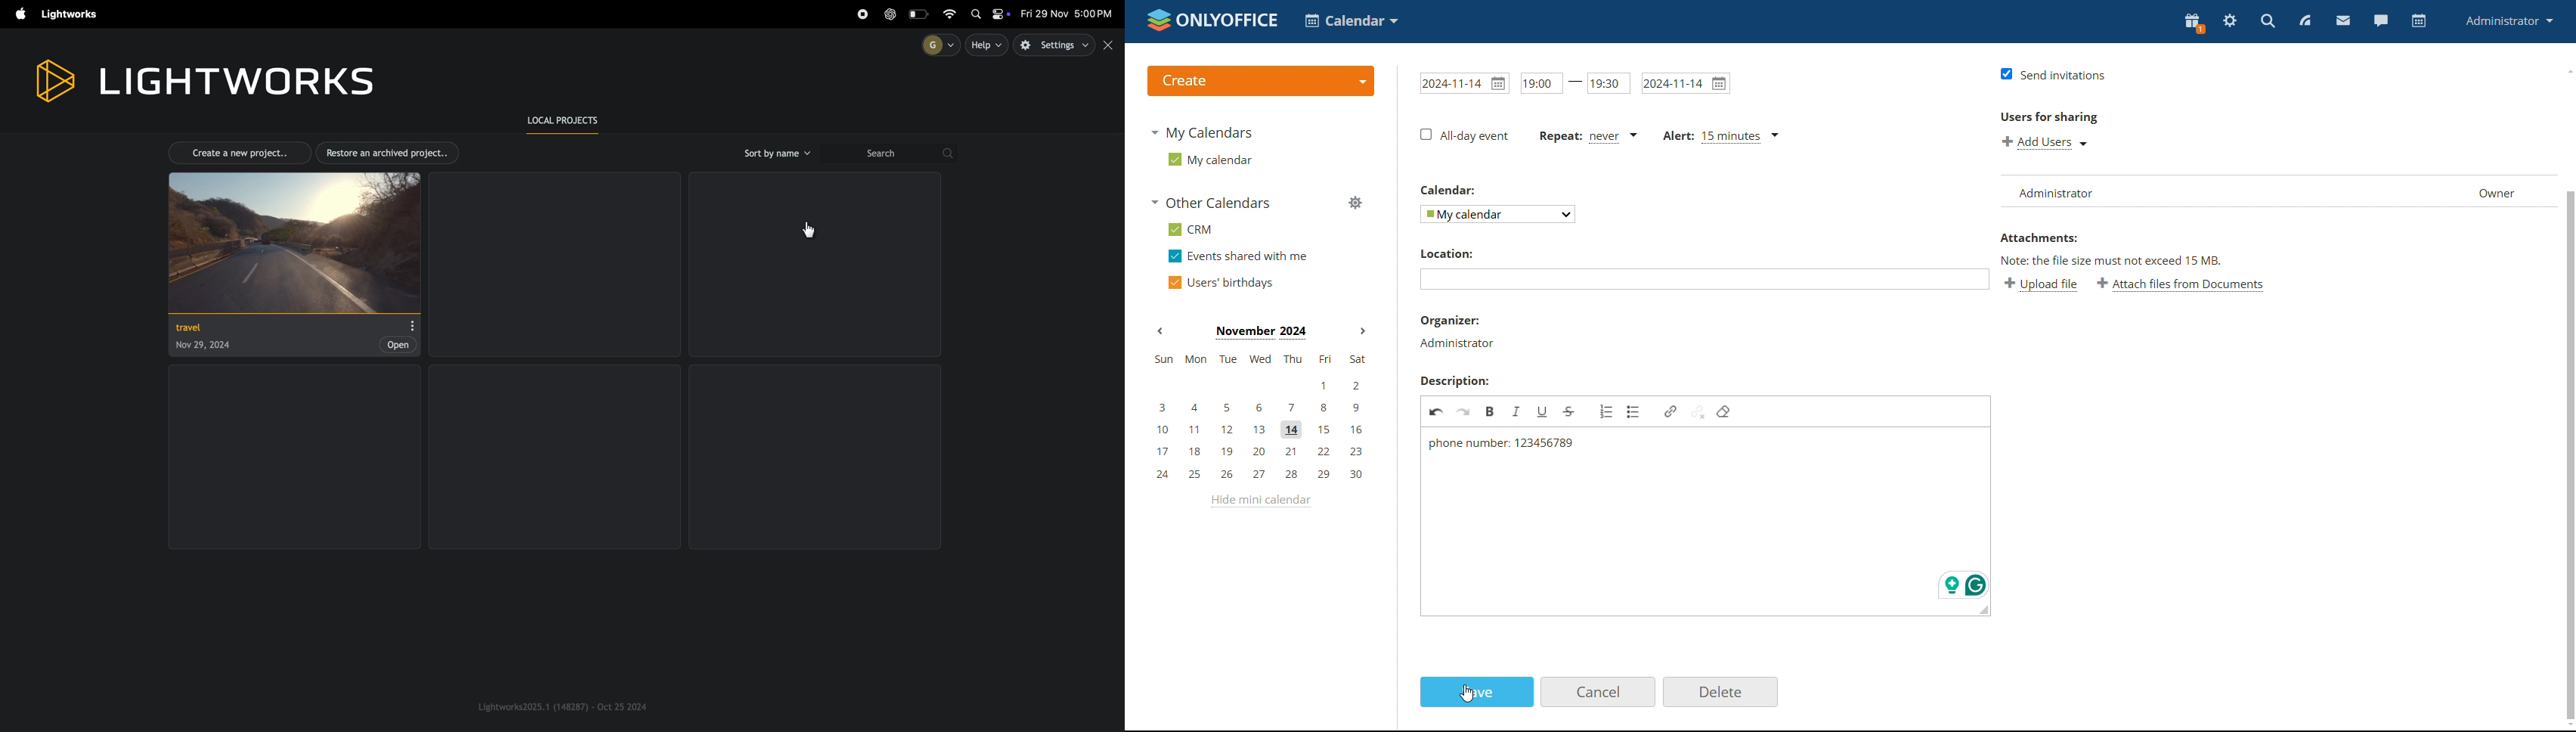 This screenshot has height=756, width=2576. What do you see at coordinates (888, 154) in the screenshot?
I see `search` at bounding box center [888, 154].